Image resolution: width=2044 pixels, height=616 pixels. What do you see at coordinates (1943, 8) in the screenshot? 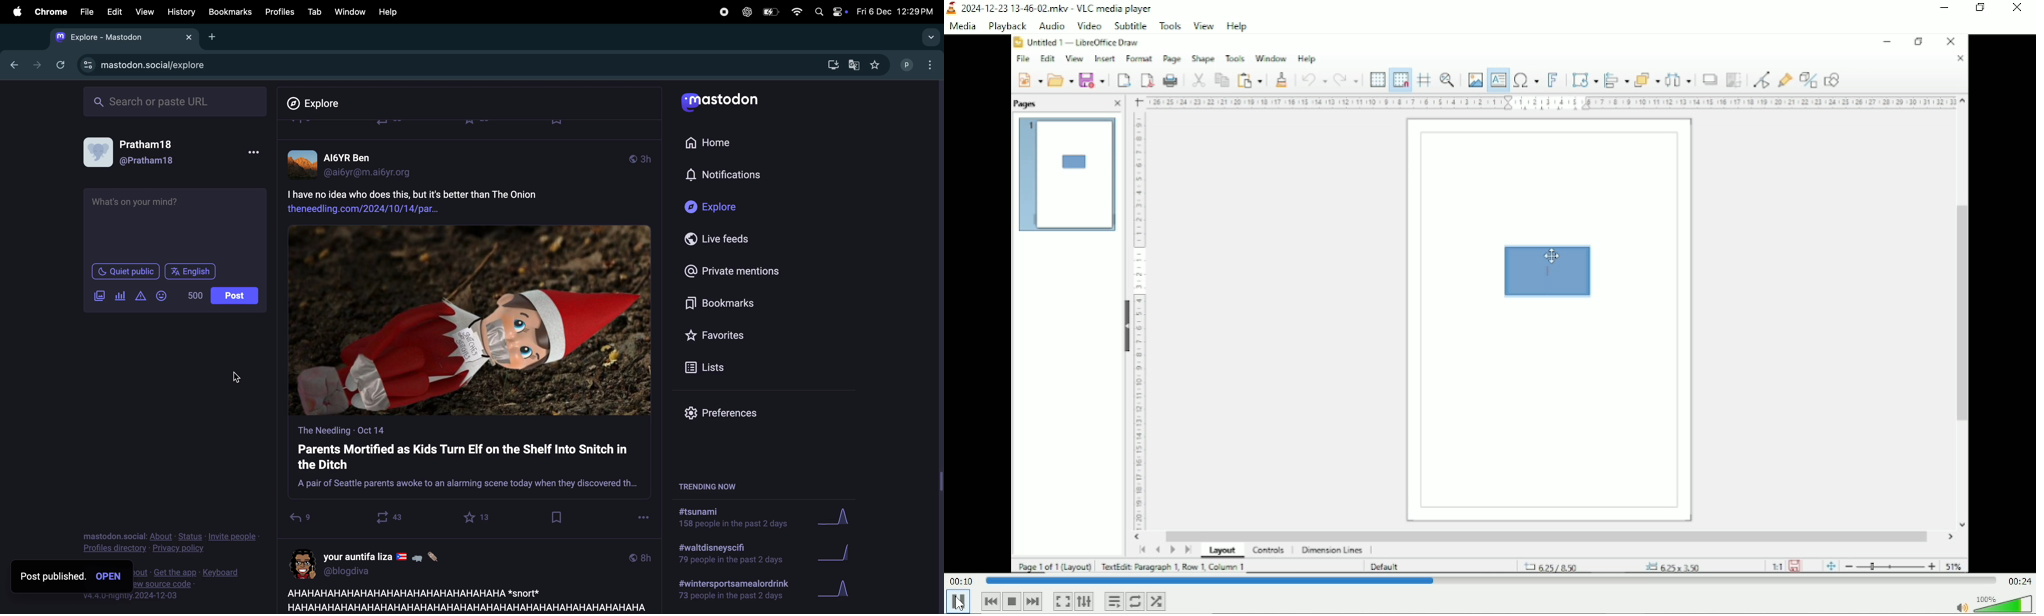
I see `Minimize` at bounding box center [1943, 8].